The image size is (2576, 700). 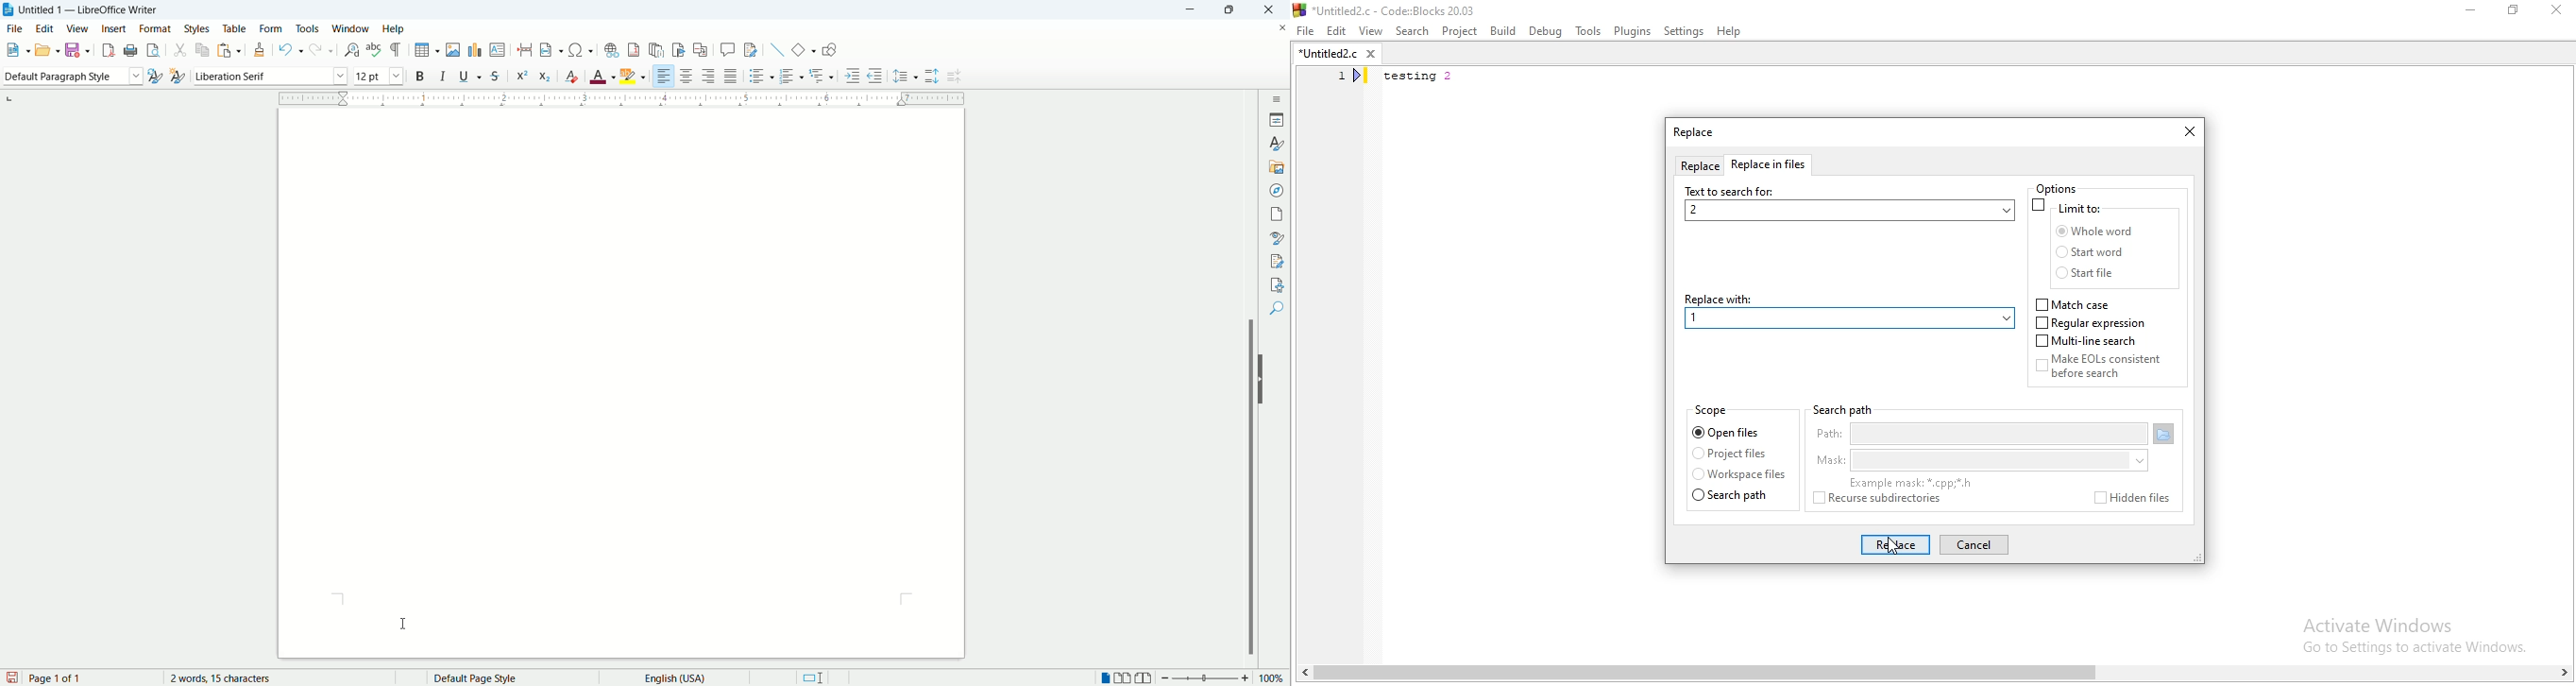 What do you see at coordinates (155, 29) in the screenshot?
I see `format` at bounding box center [155, 29].